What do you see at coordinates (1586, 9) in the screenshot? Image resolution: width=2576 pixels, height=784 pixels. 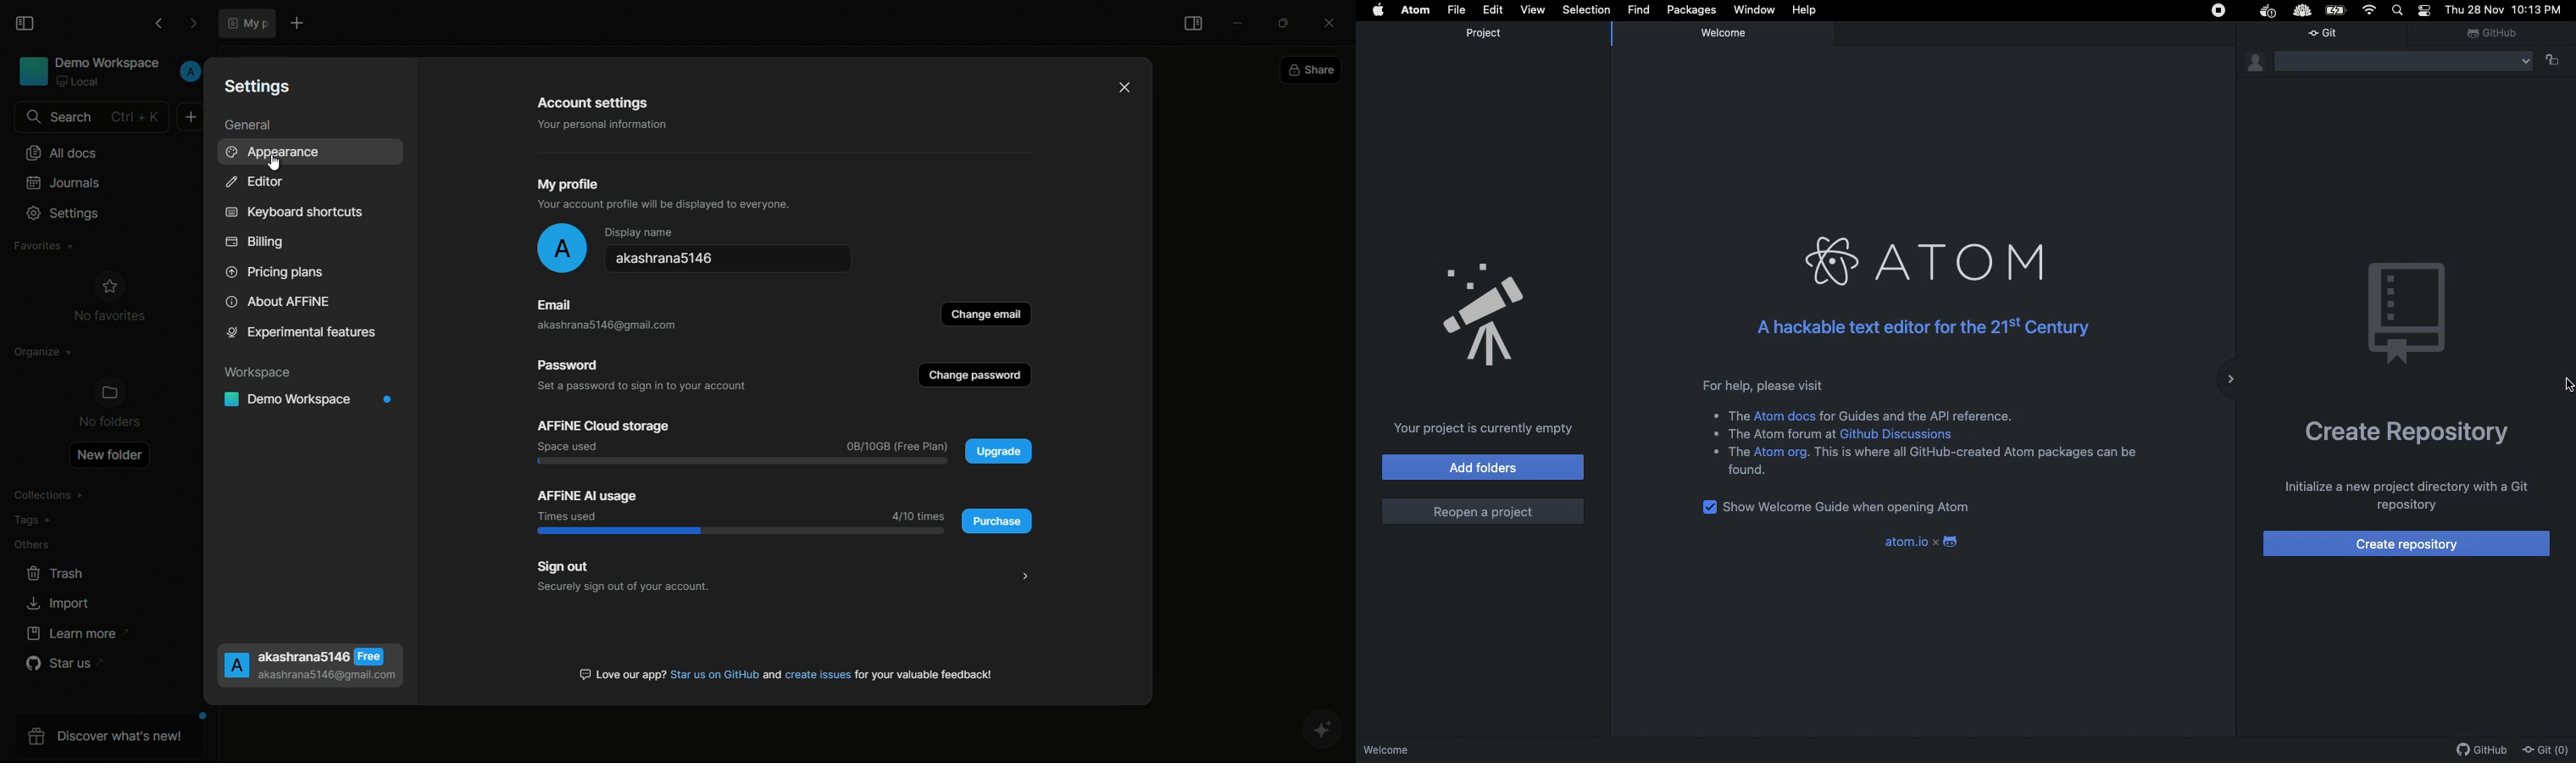 I see `Selection` at bounding box center [1586, 9].